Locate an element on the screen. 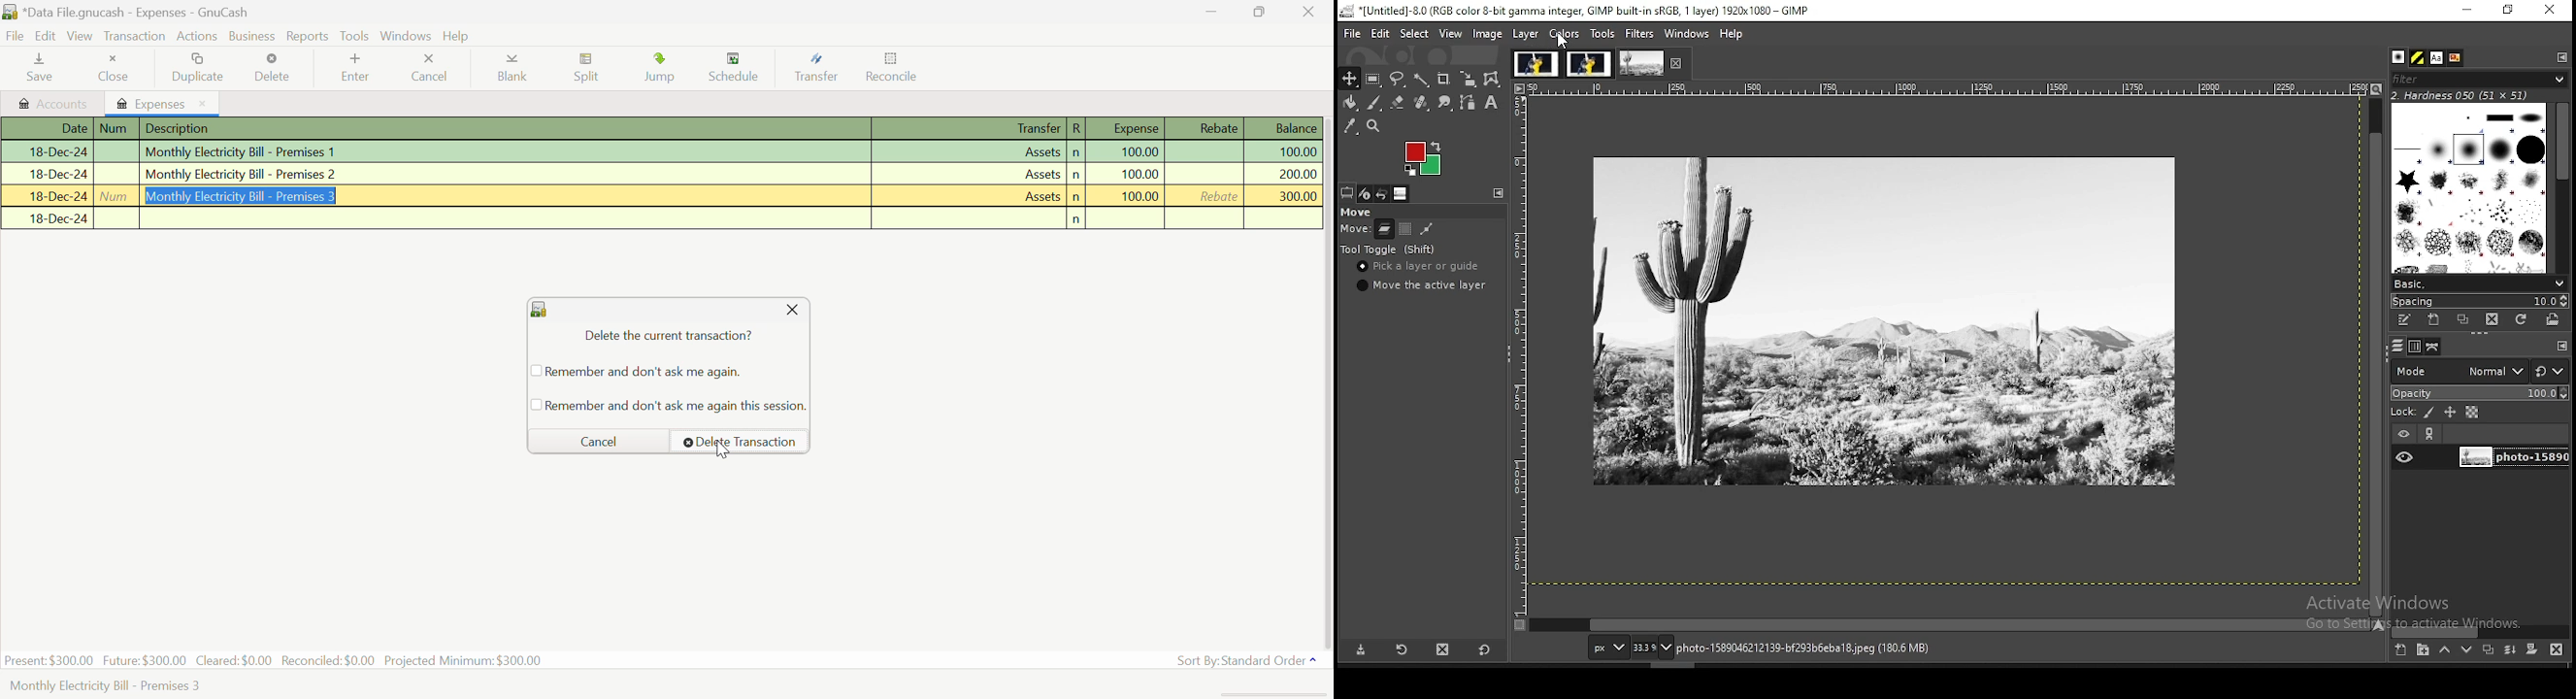 The height and width of the screenshot is (700, 2576). paths tool is located at coordinates (1468, 102).